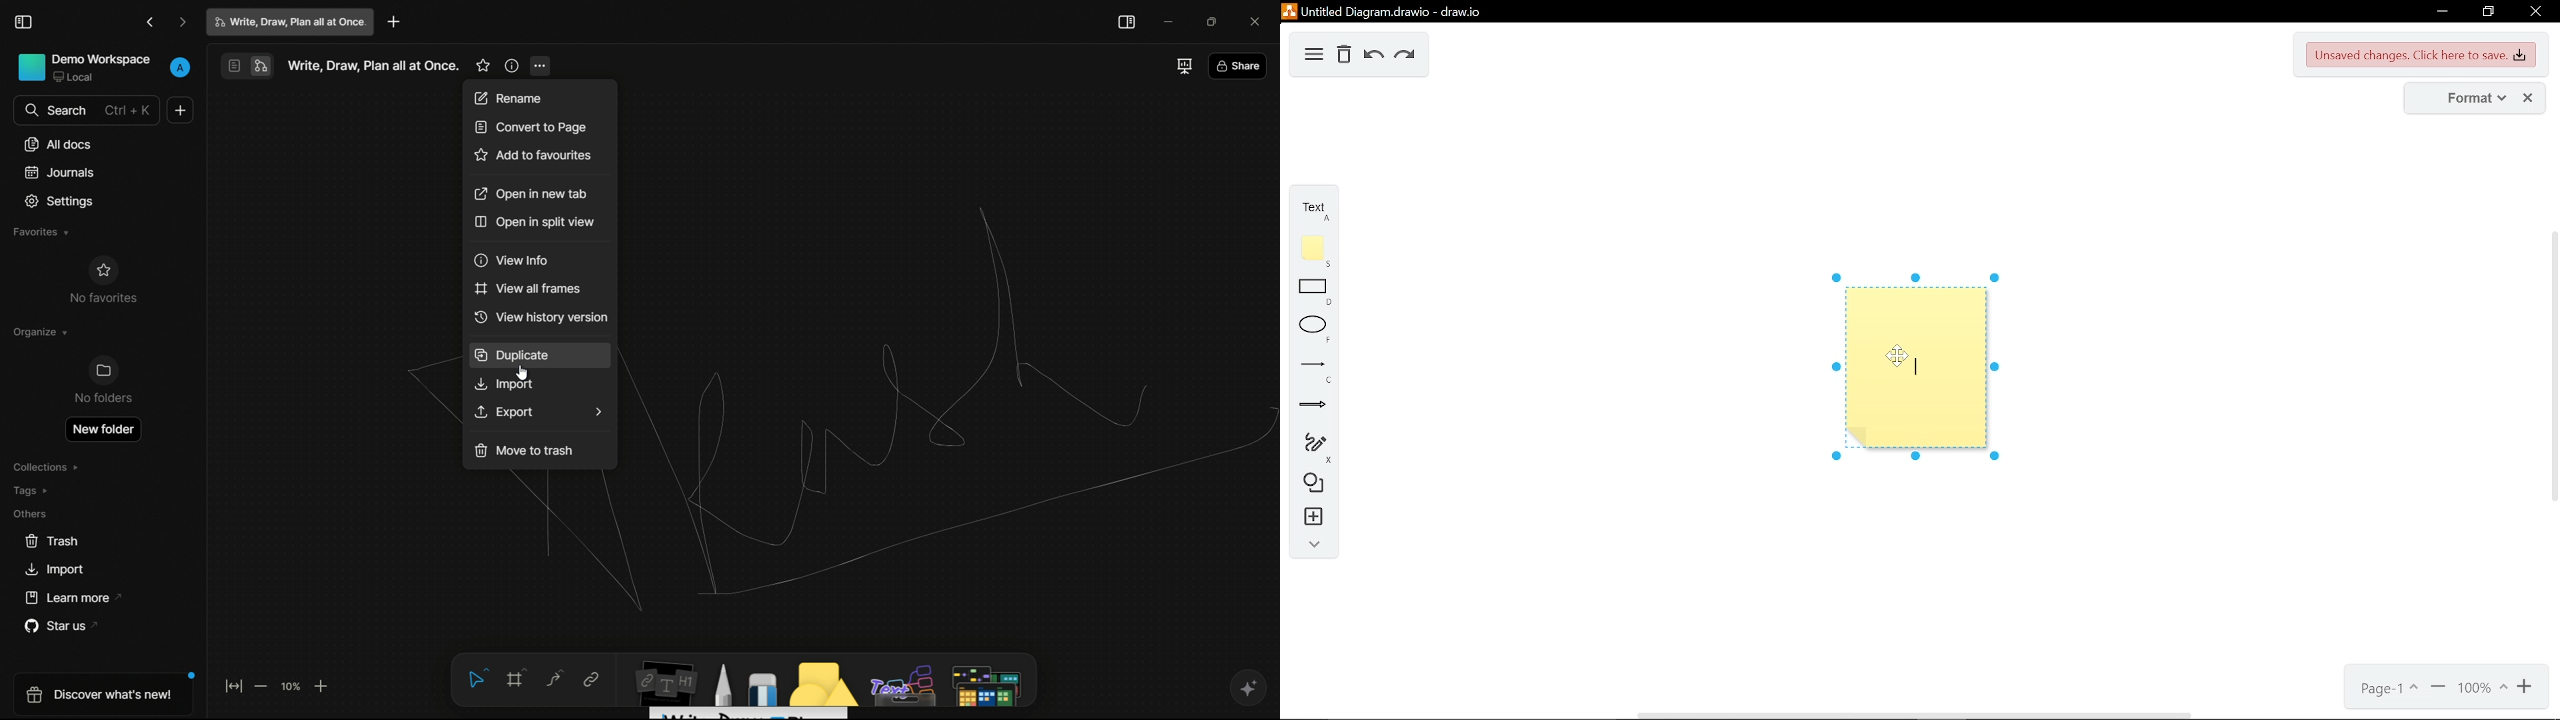 Image resolution: width=2576 pixels, height=728 pixels. What do you see at coordinates (291, 686) in the screenshot?
I see `zoom factor` at bounding box center [291, 686].